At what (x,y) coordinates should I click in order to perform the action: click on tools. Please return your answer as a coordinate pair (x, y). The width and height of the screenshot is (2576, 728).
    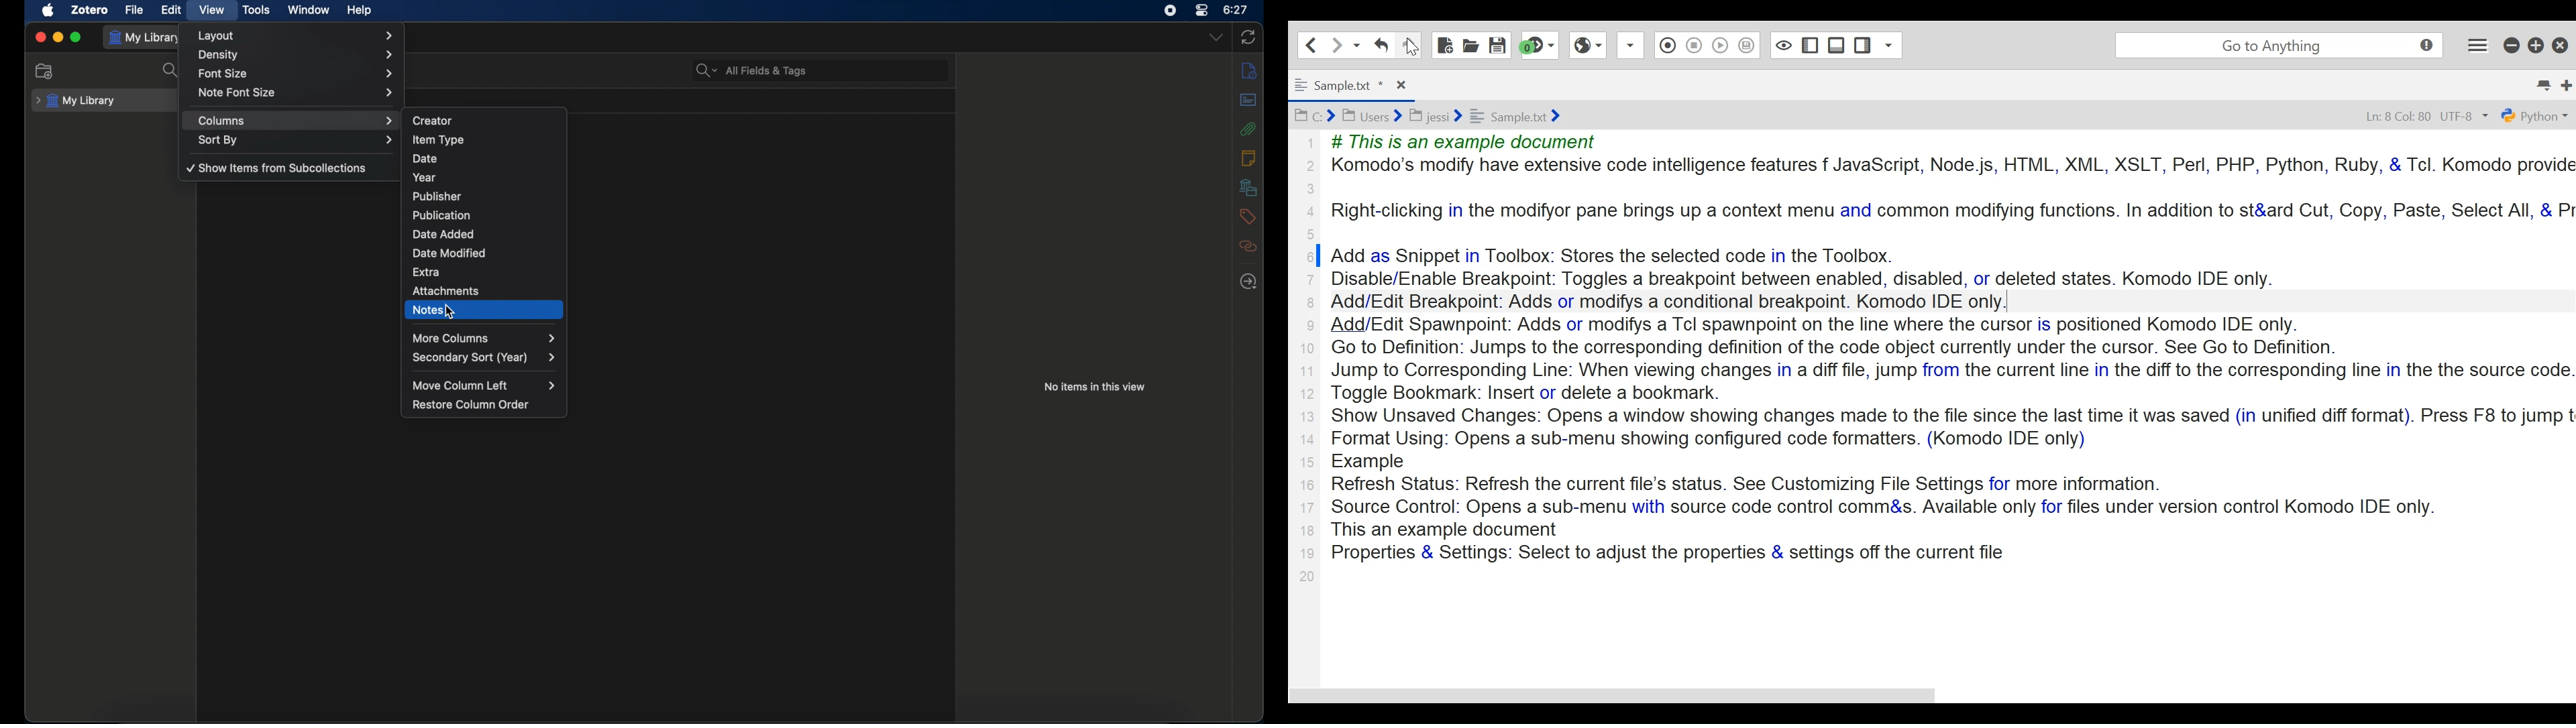
    Looking at the image, I should click on (256, 9).